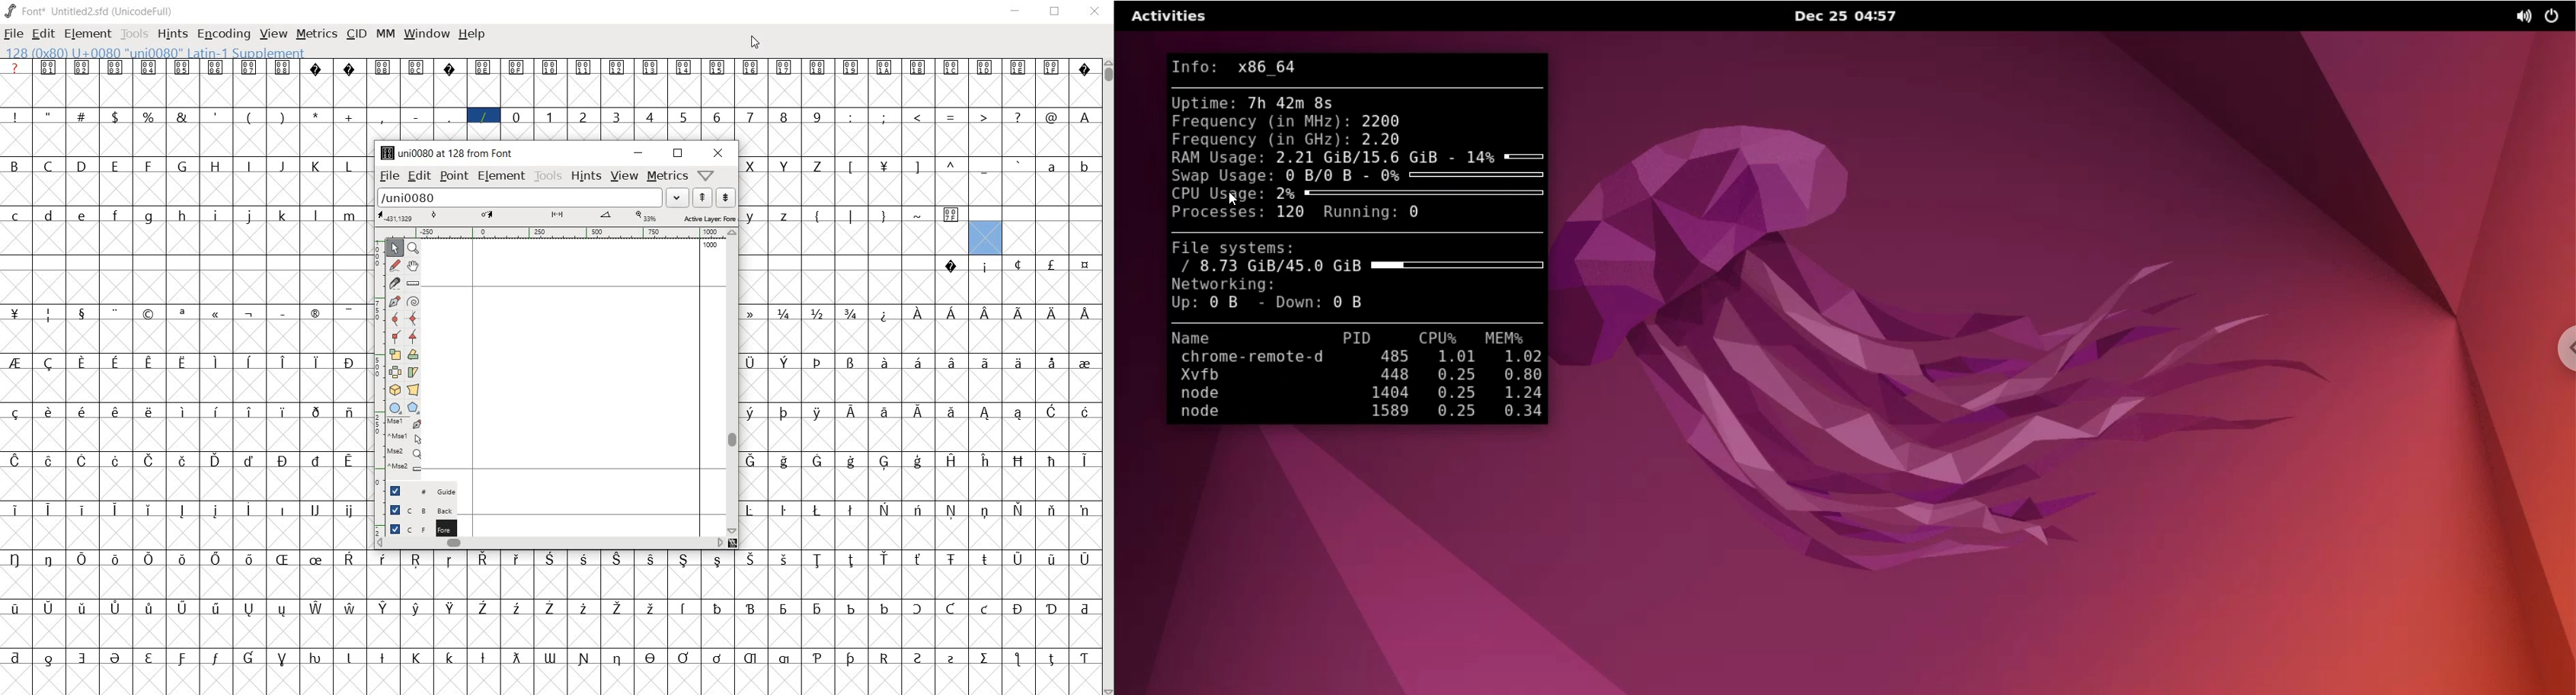 The height and width of the screenshot is (700, 2576). I want to click on glyph, so click(350, 216).